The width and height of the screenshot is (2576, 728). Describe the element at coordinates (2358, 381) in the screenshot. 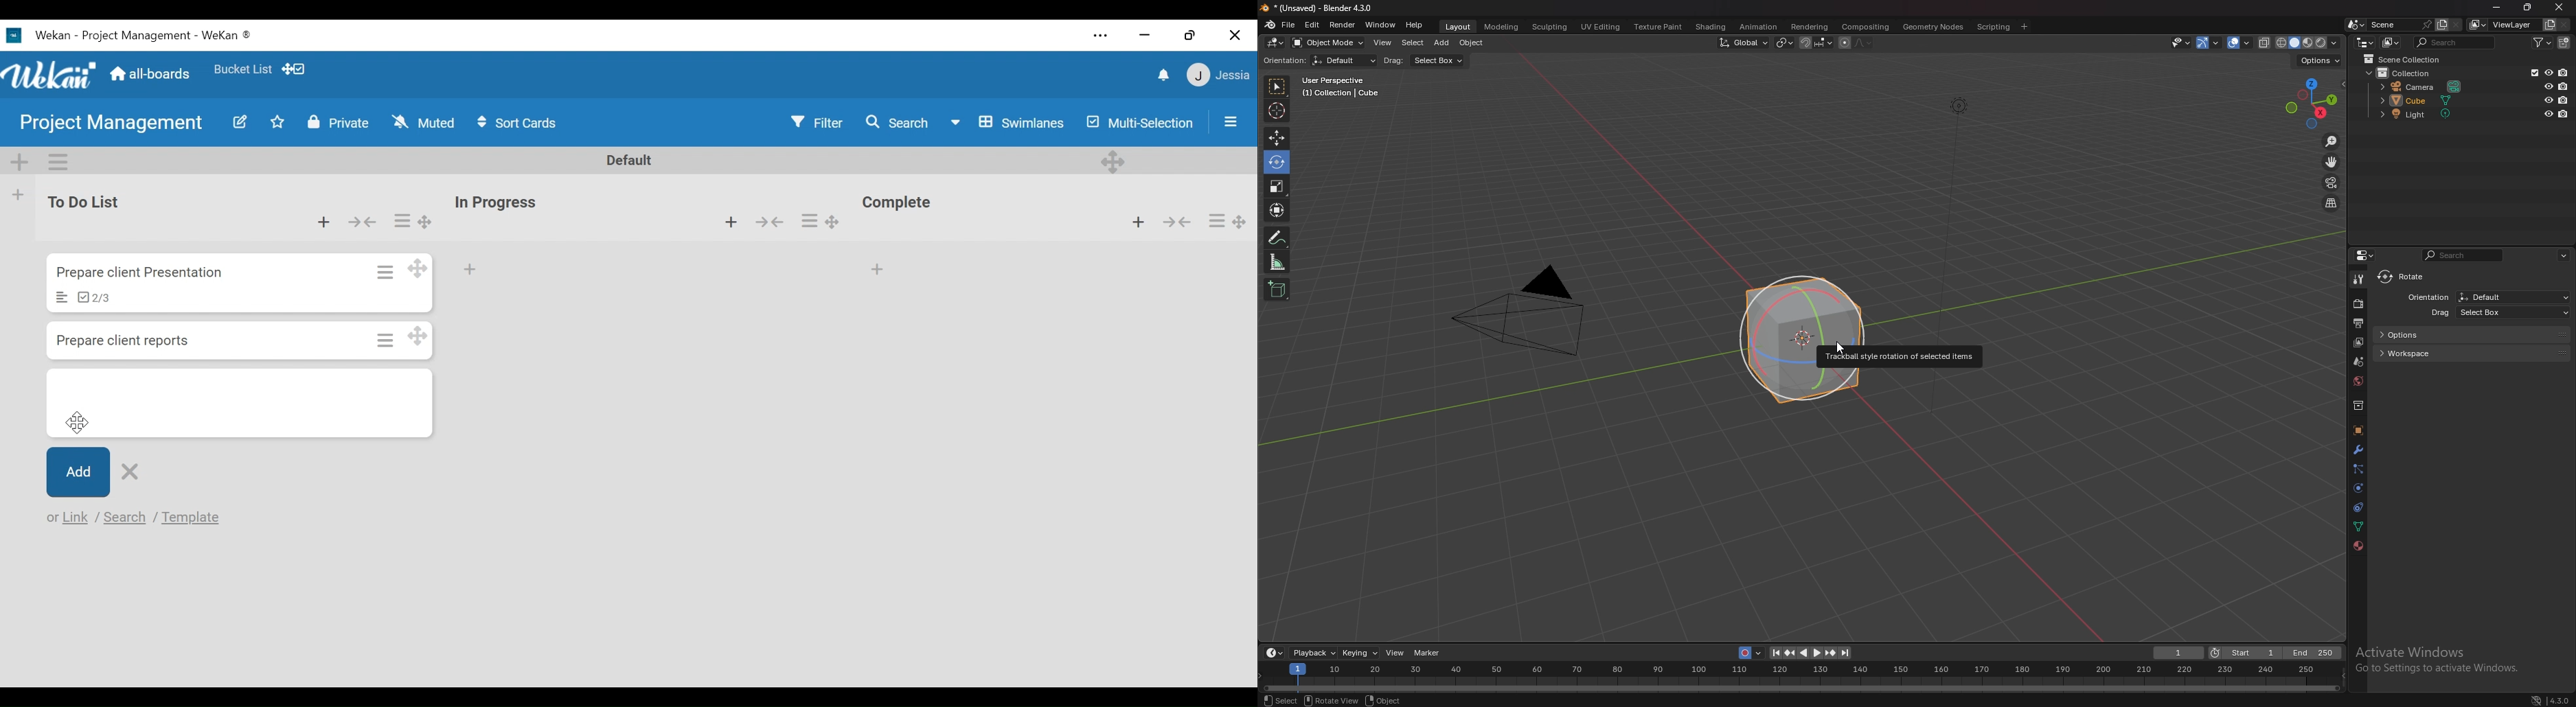

I see `world` at that location.